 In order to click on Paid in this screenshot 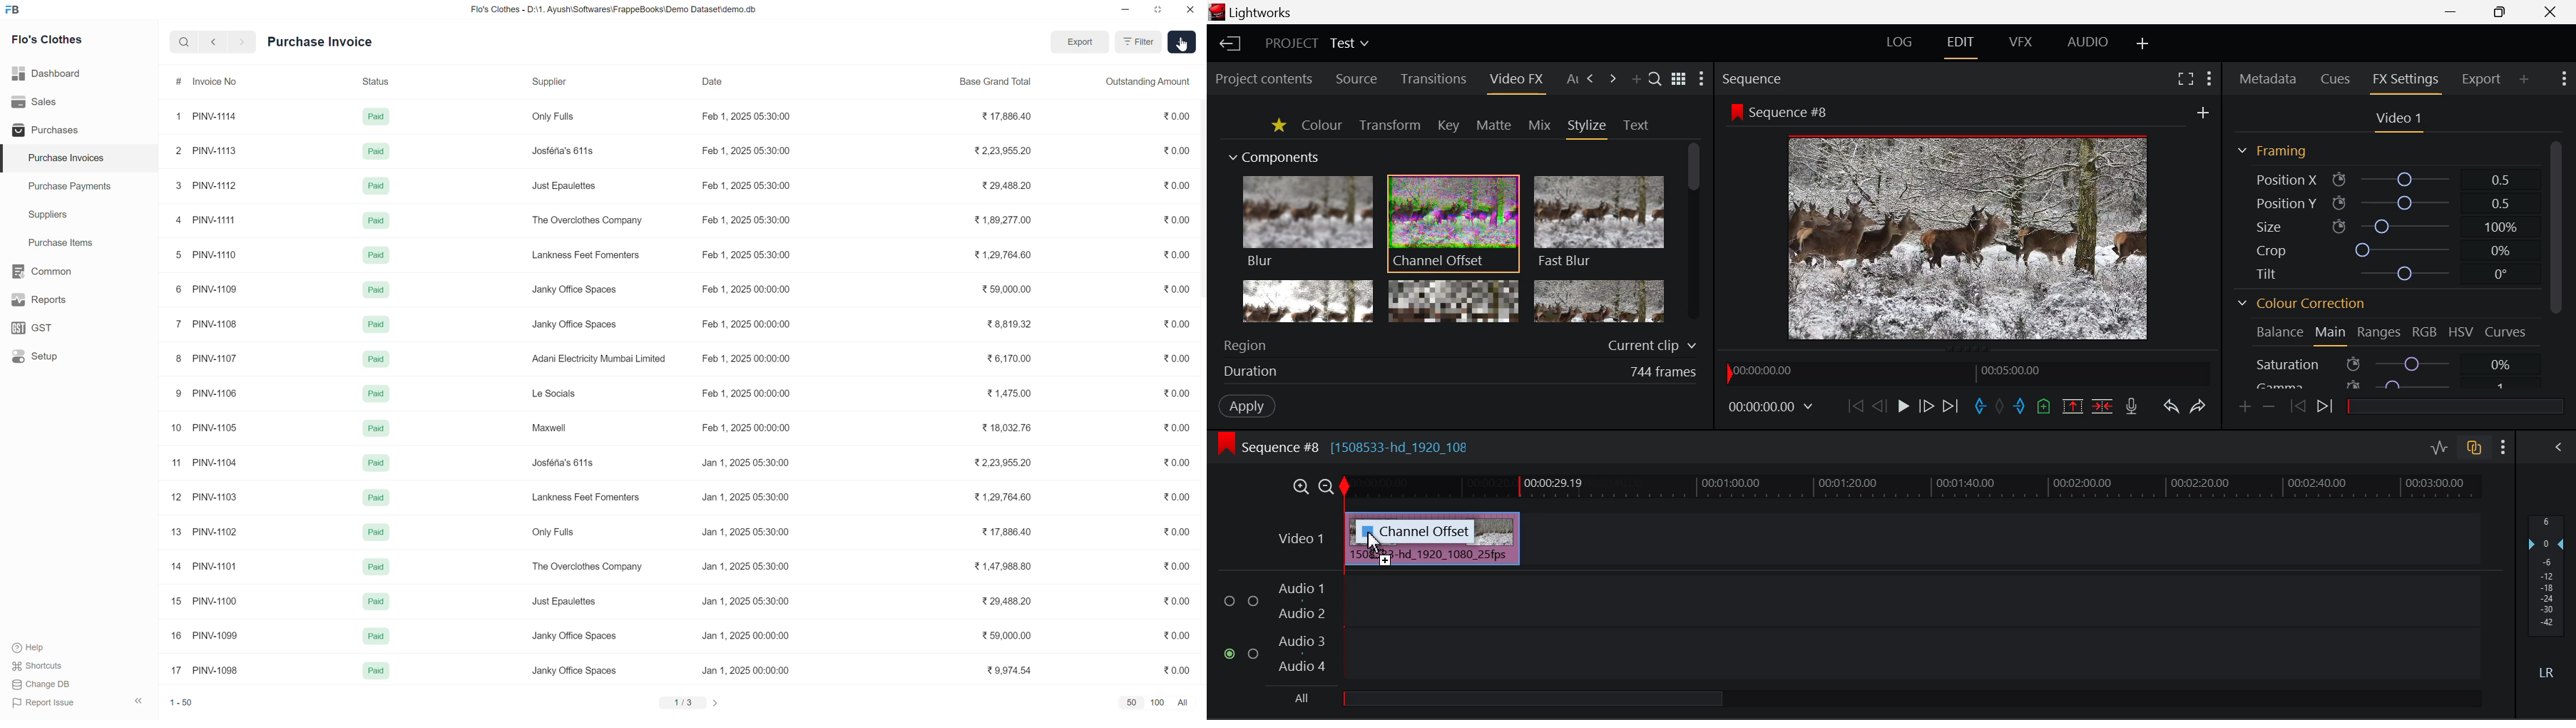, I will do `click(376, 186)`.